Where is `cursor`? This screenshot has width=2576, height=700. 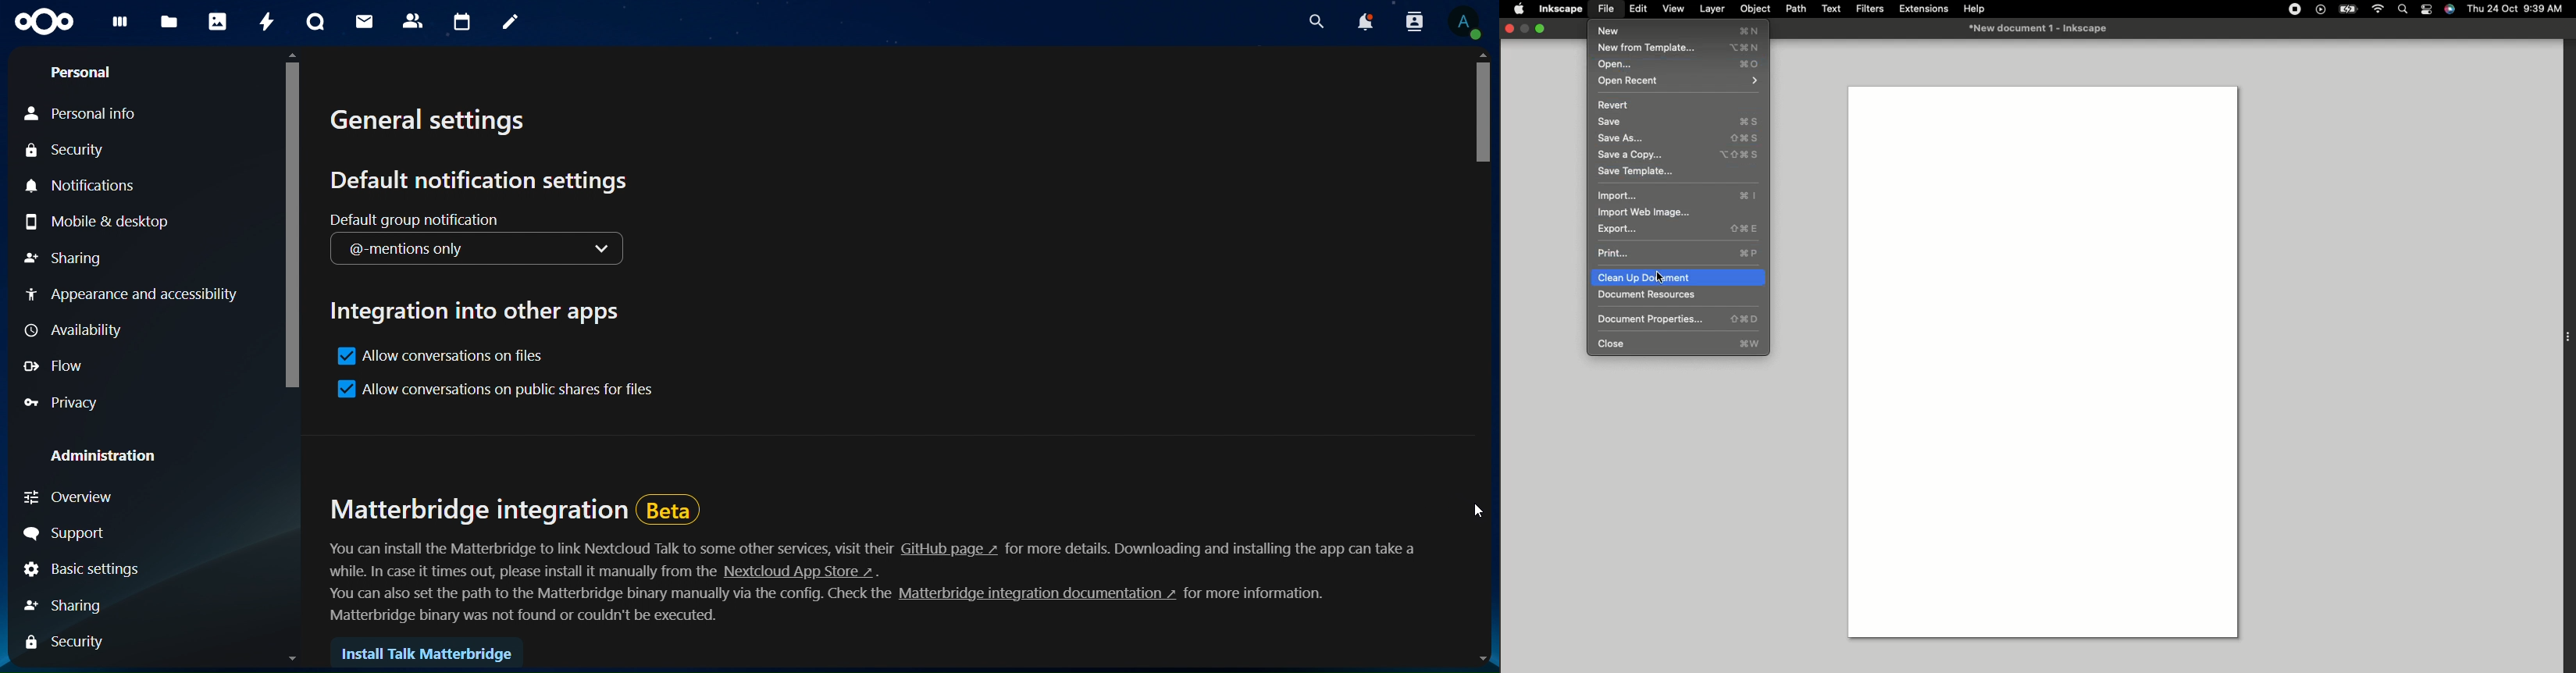 cursor is located at coordinates (1475, 504).